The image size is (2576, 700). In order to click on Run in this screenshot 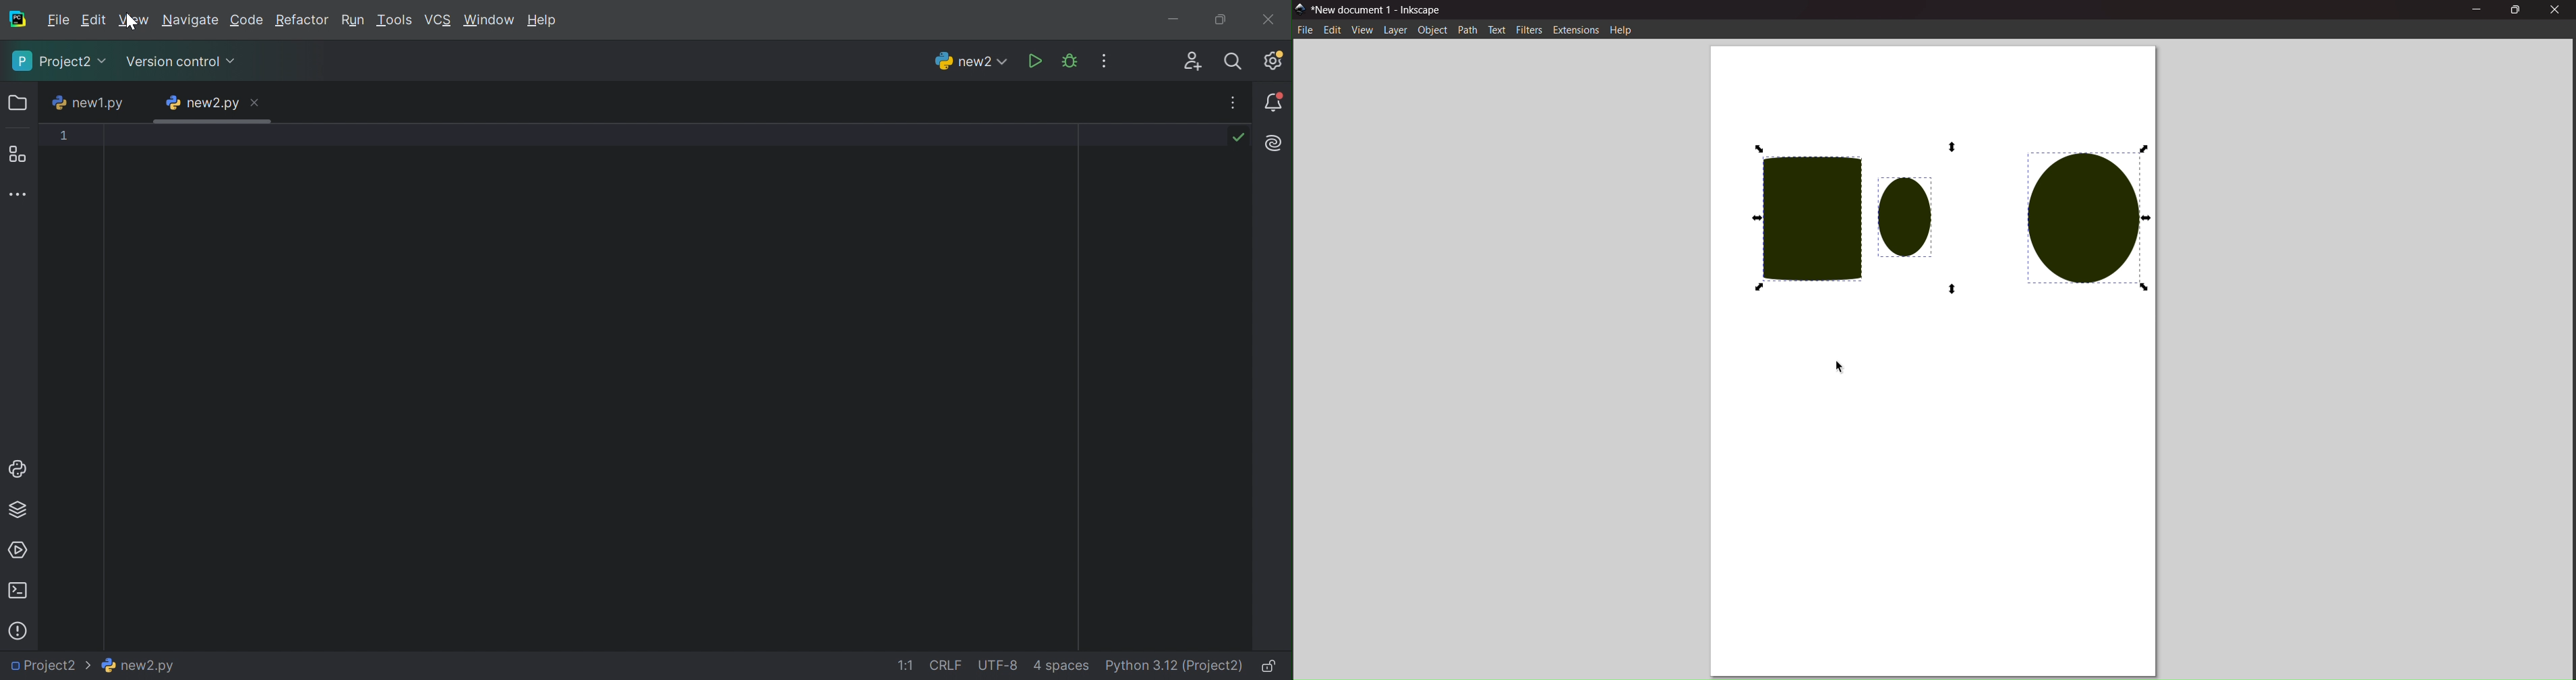, I will do `click(351, 18)`.